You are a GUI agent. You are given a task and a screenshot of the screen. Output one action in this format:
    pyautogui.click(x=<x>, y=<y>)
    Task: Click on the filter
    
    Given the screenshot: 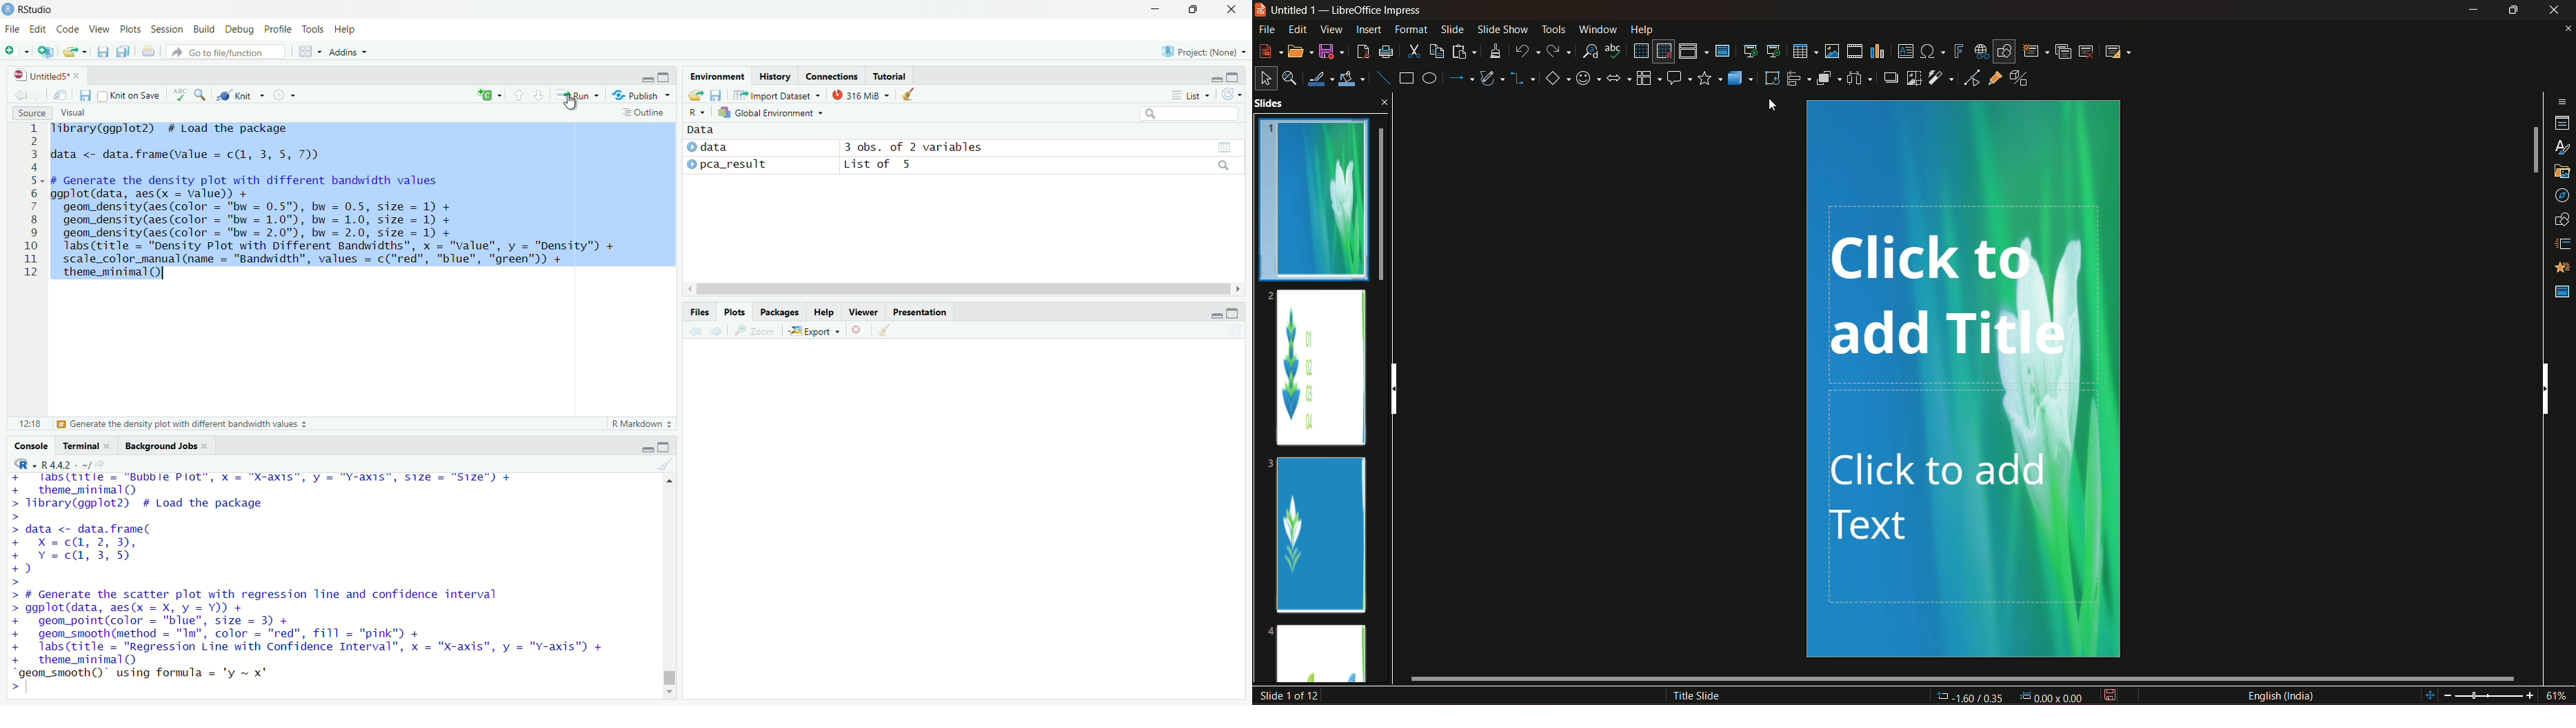 What is the action you would take?
    pyautogui.click(x=1940, y=78)
    